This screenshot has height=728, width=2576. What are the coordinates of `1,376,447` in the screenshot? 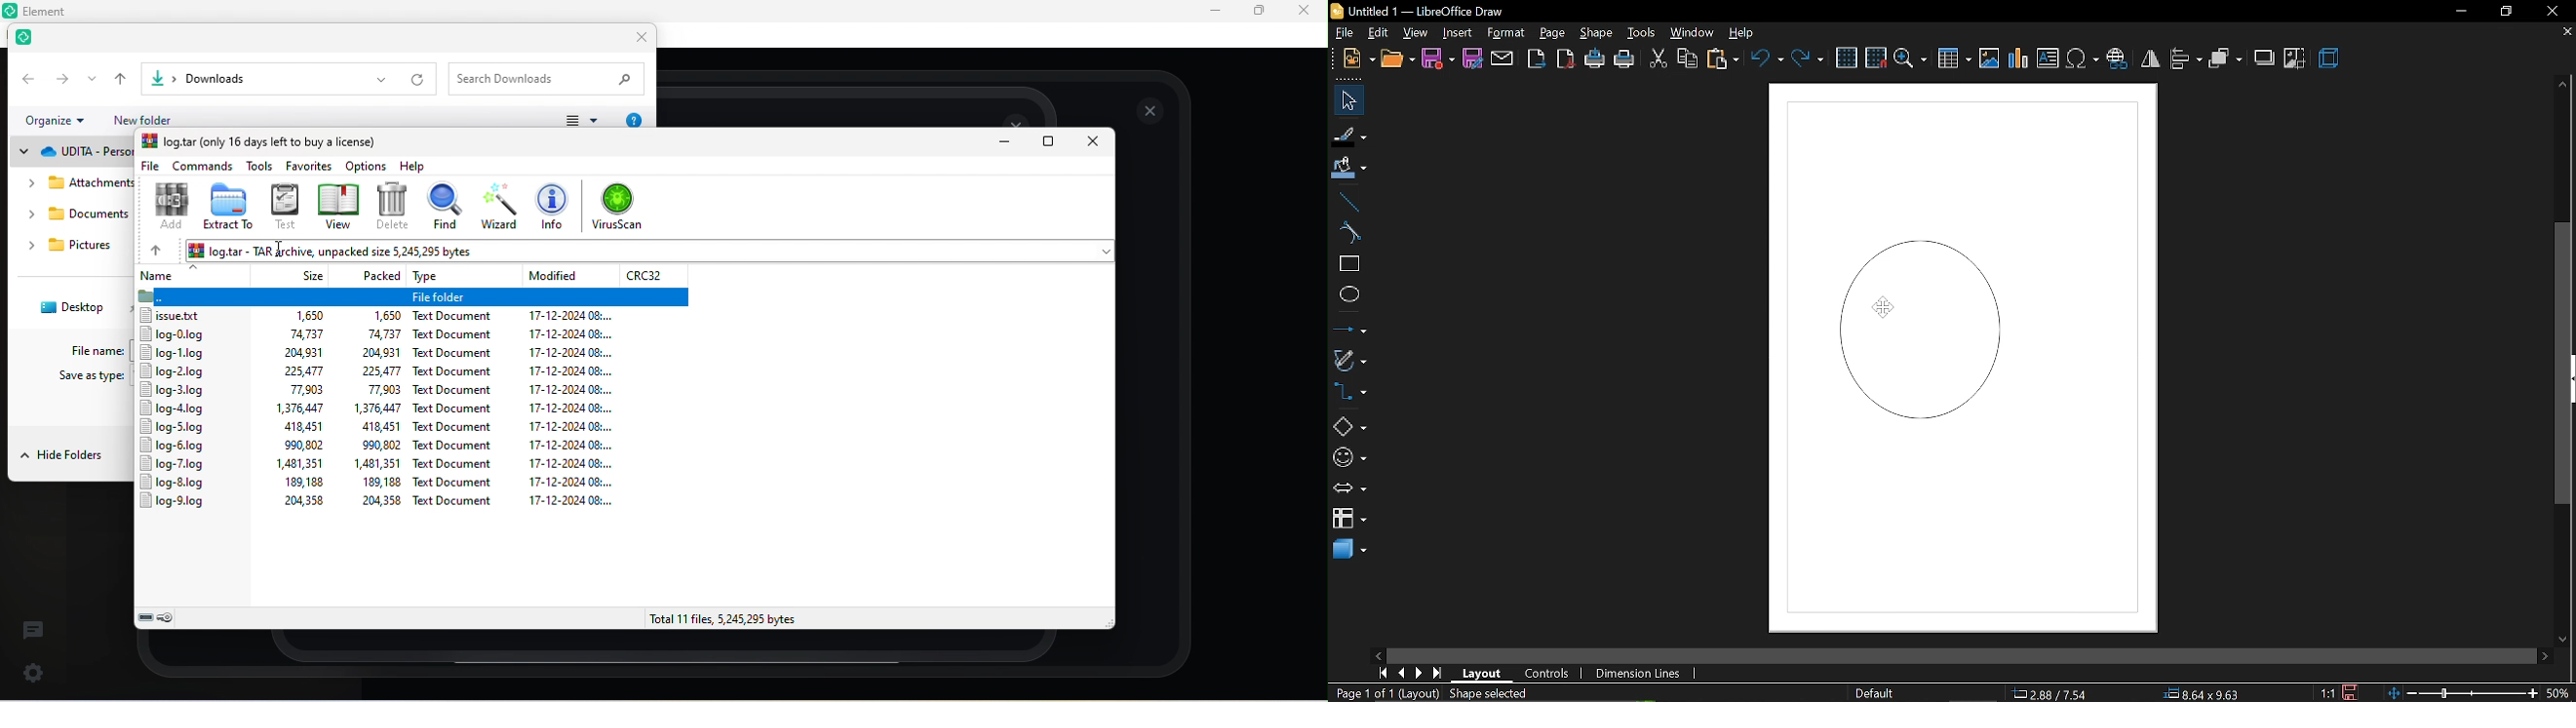 It's located at (300, 407).